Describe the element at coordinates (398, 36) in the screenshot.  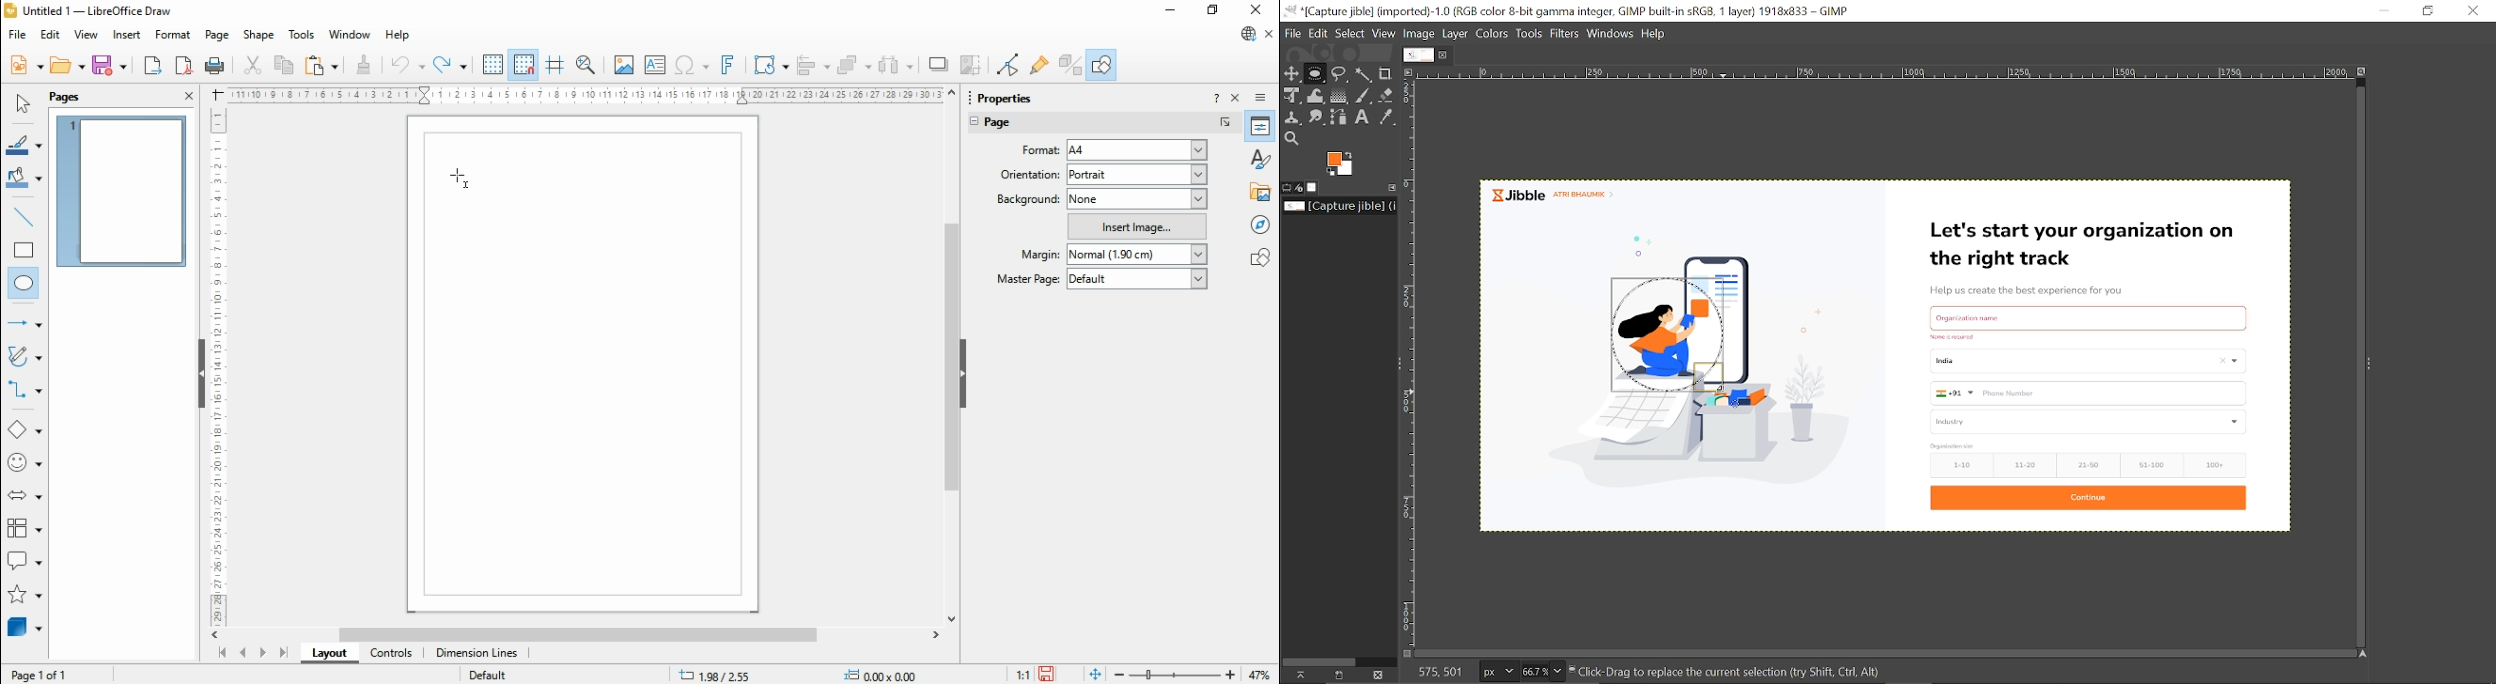
I see `help` at that location.